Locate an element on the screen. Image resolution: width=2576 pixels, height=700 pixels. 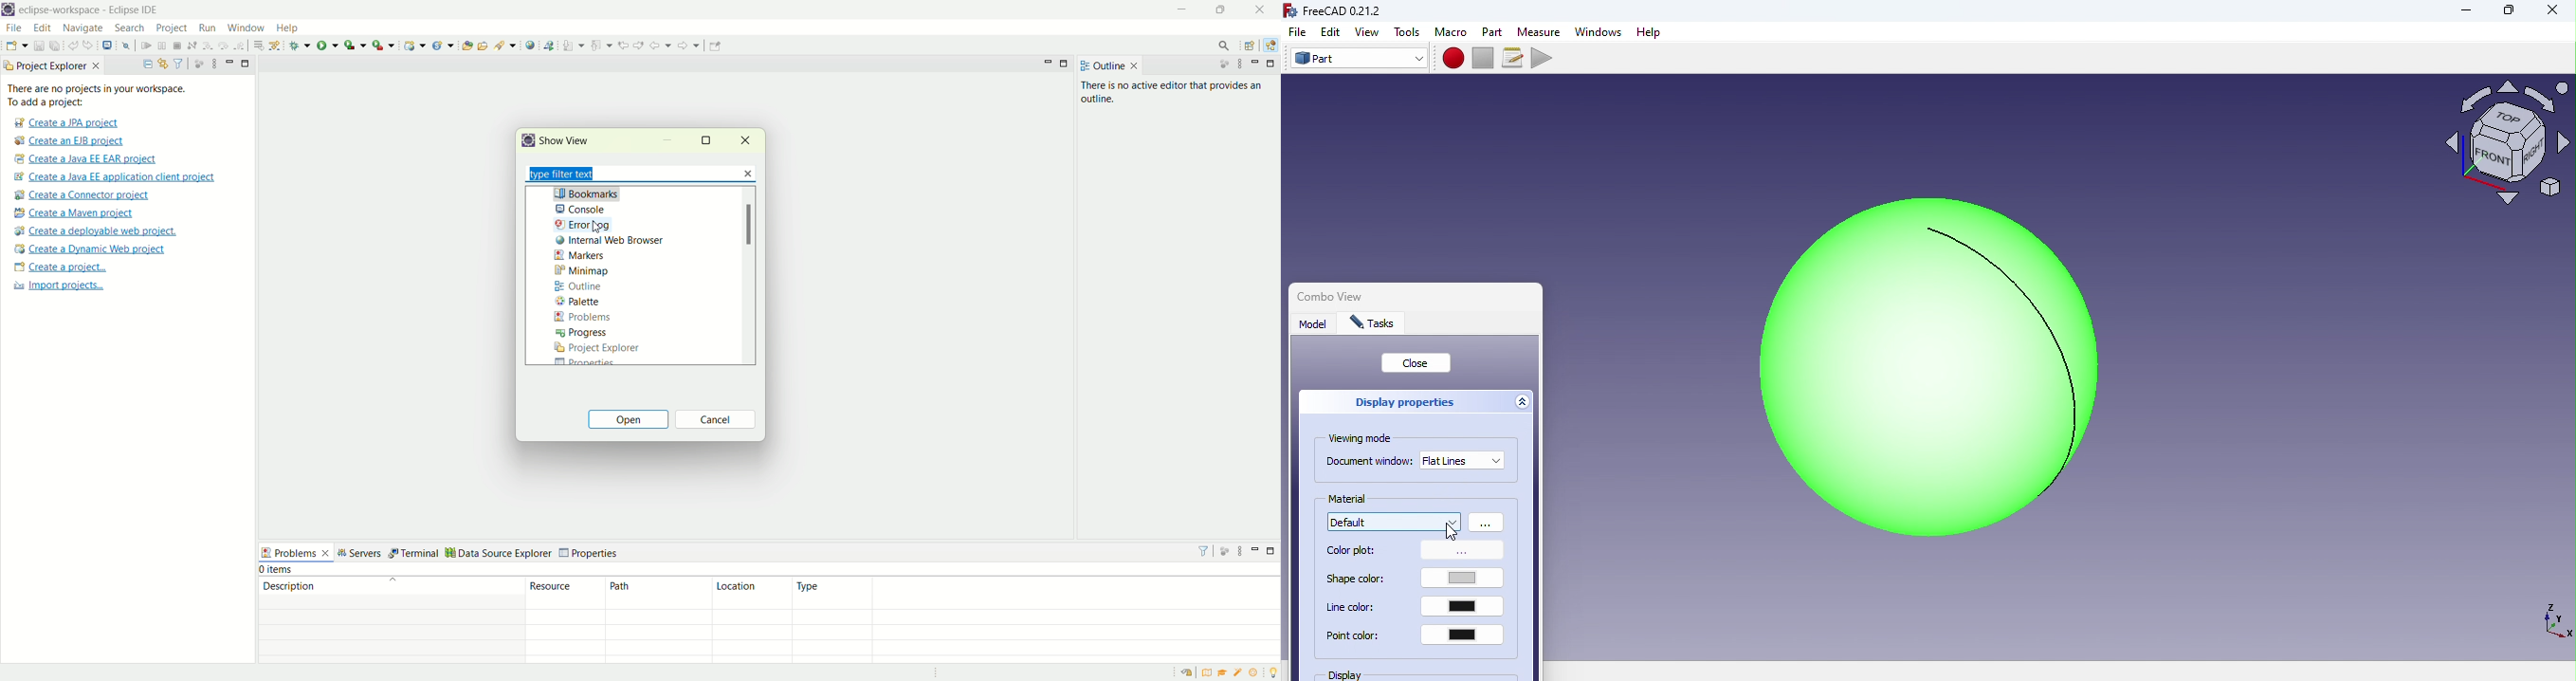
Dimensions is located at coordinates (2553, 619).